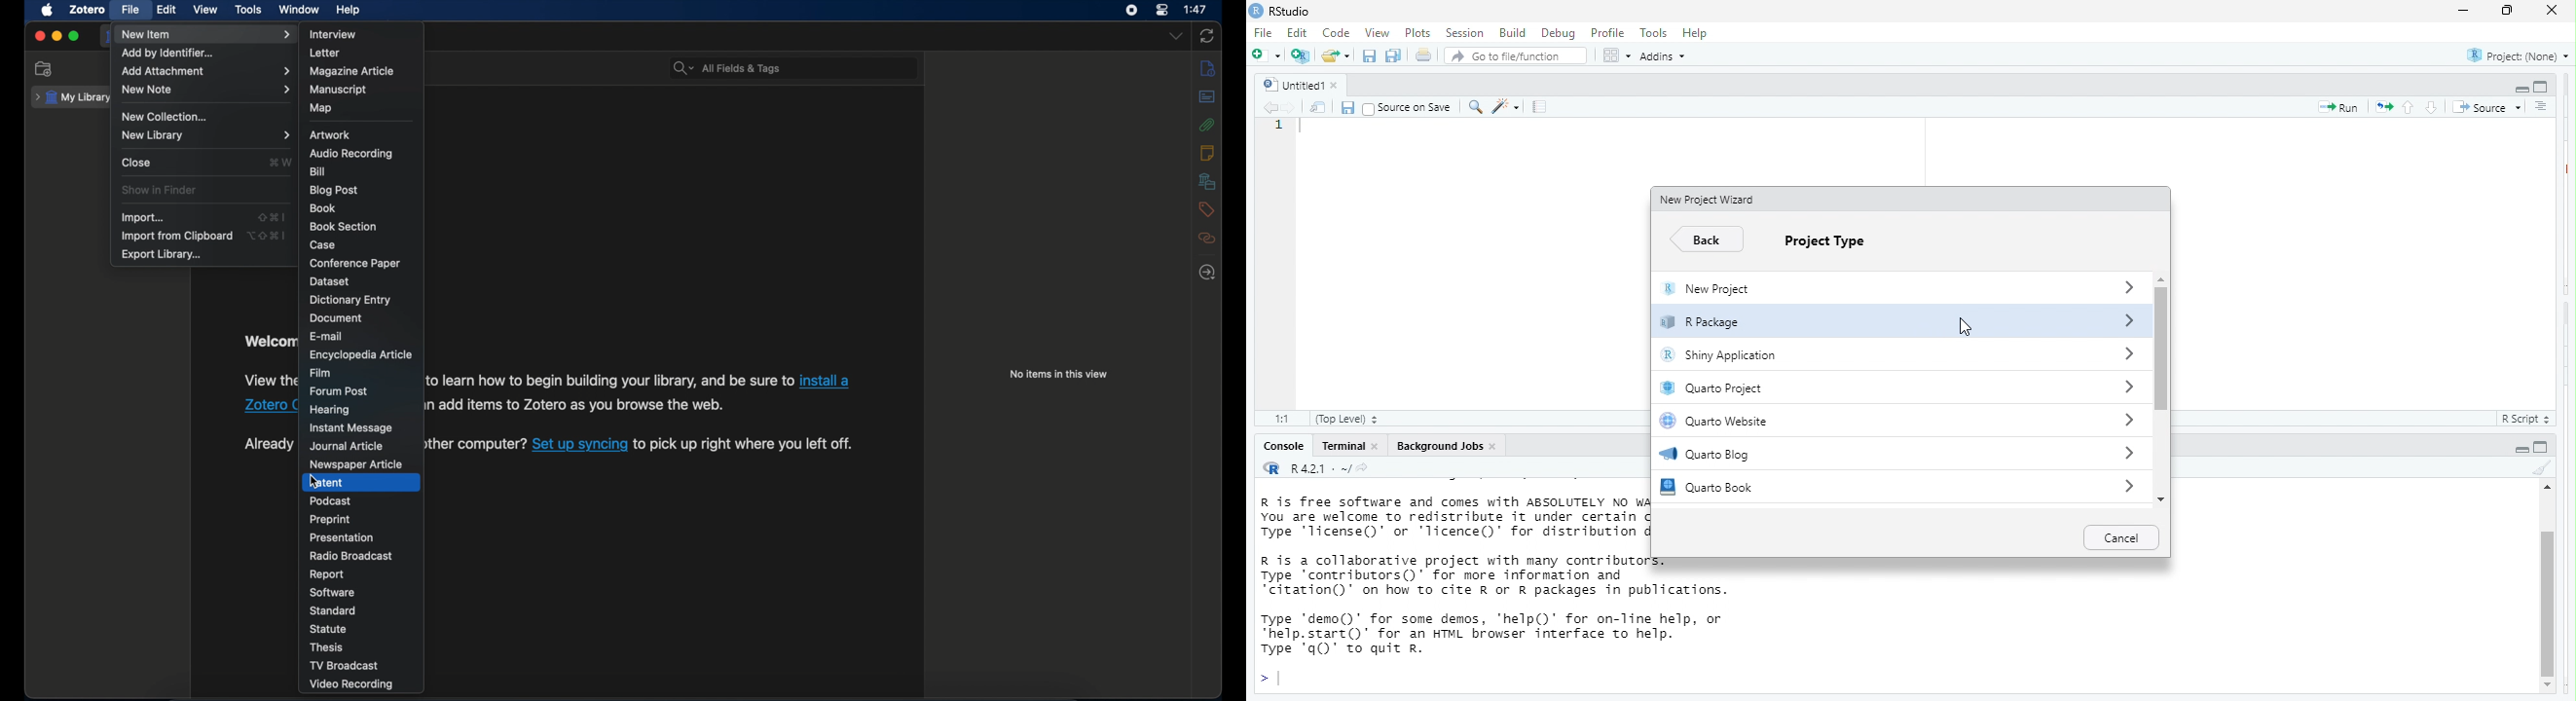 The image size is (2576, 728). What do you see at coordinates (1279, 128) in the screenshot?
I see `1` at bounding box center [1279, 128].